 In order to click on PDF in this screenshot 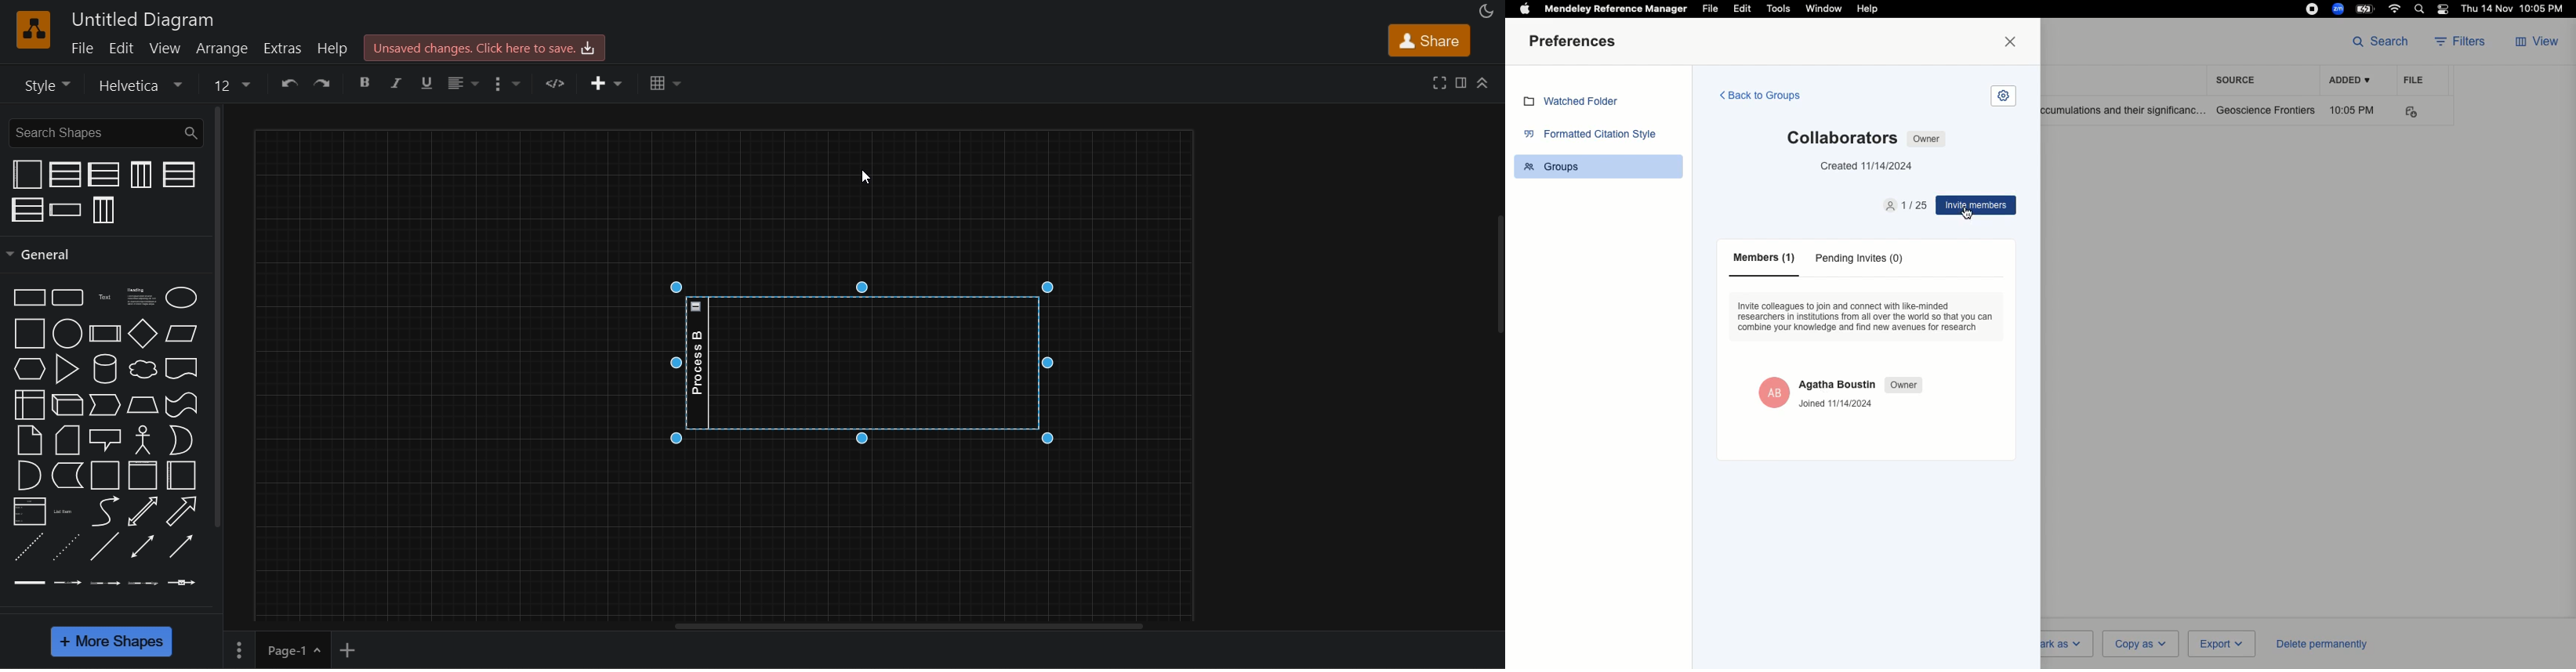, I will do `click(2422, 112)`.